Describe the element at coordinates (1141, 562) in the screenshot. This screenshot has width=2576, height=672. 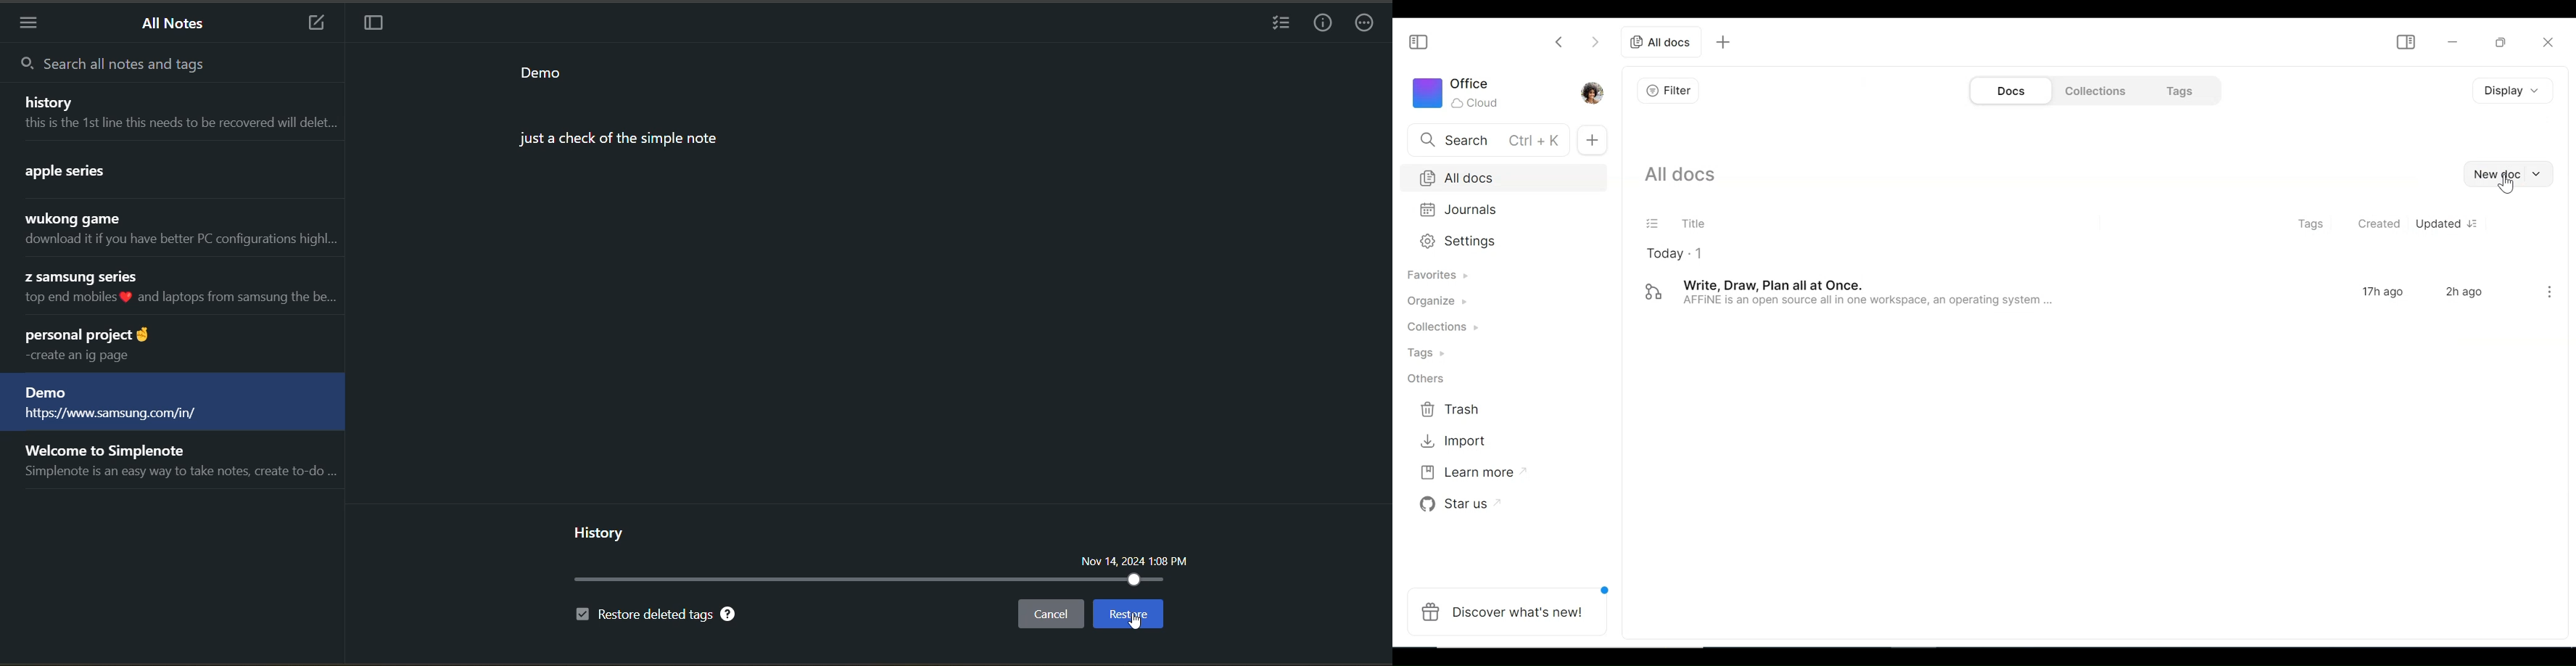
I see `timestamp` at that location.